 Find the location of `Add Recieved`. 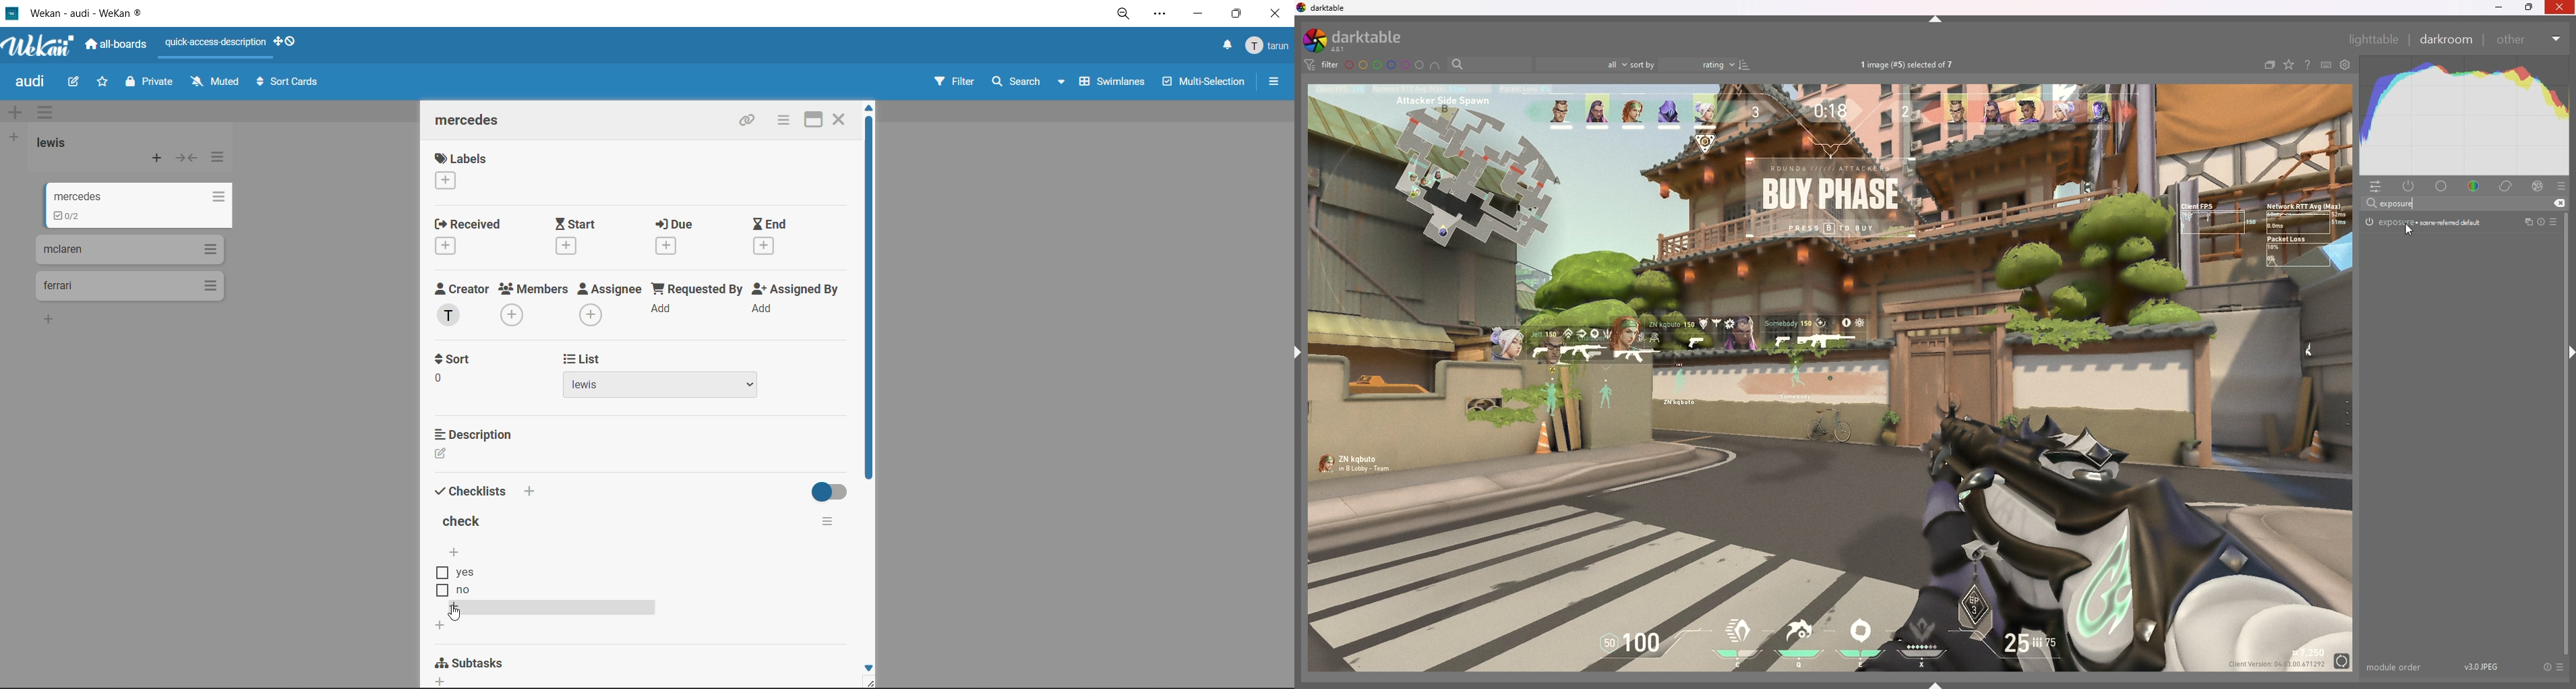

Add Recieved is located at coordinates (448, 247).